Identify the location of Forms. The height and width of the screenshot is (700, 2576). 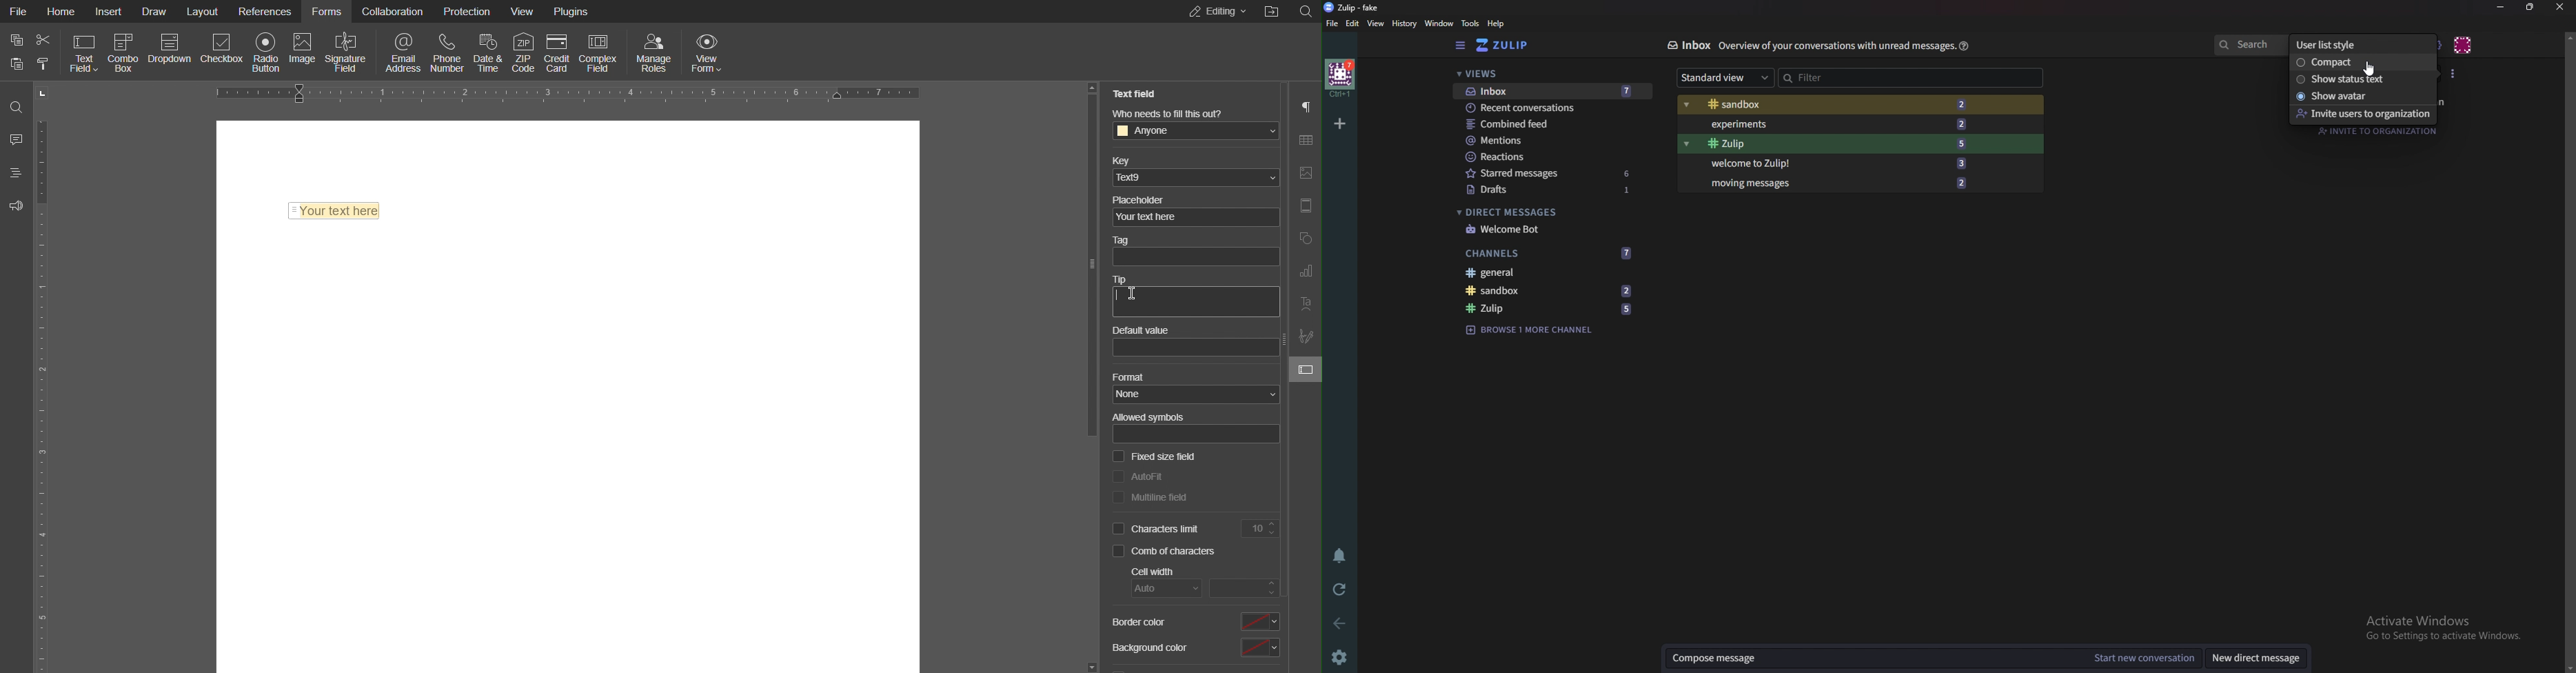
(325, 11).